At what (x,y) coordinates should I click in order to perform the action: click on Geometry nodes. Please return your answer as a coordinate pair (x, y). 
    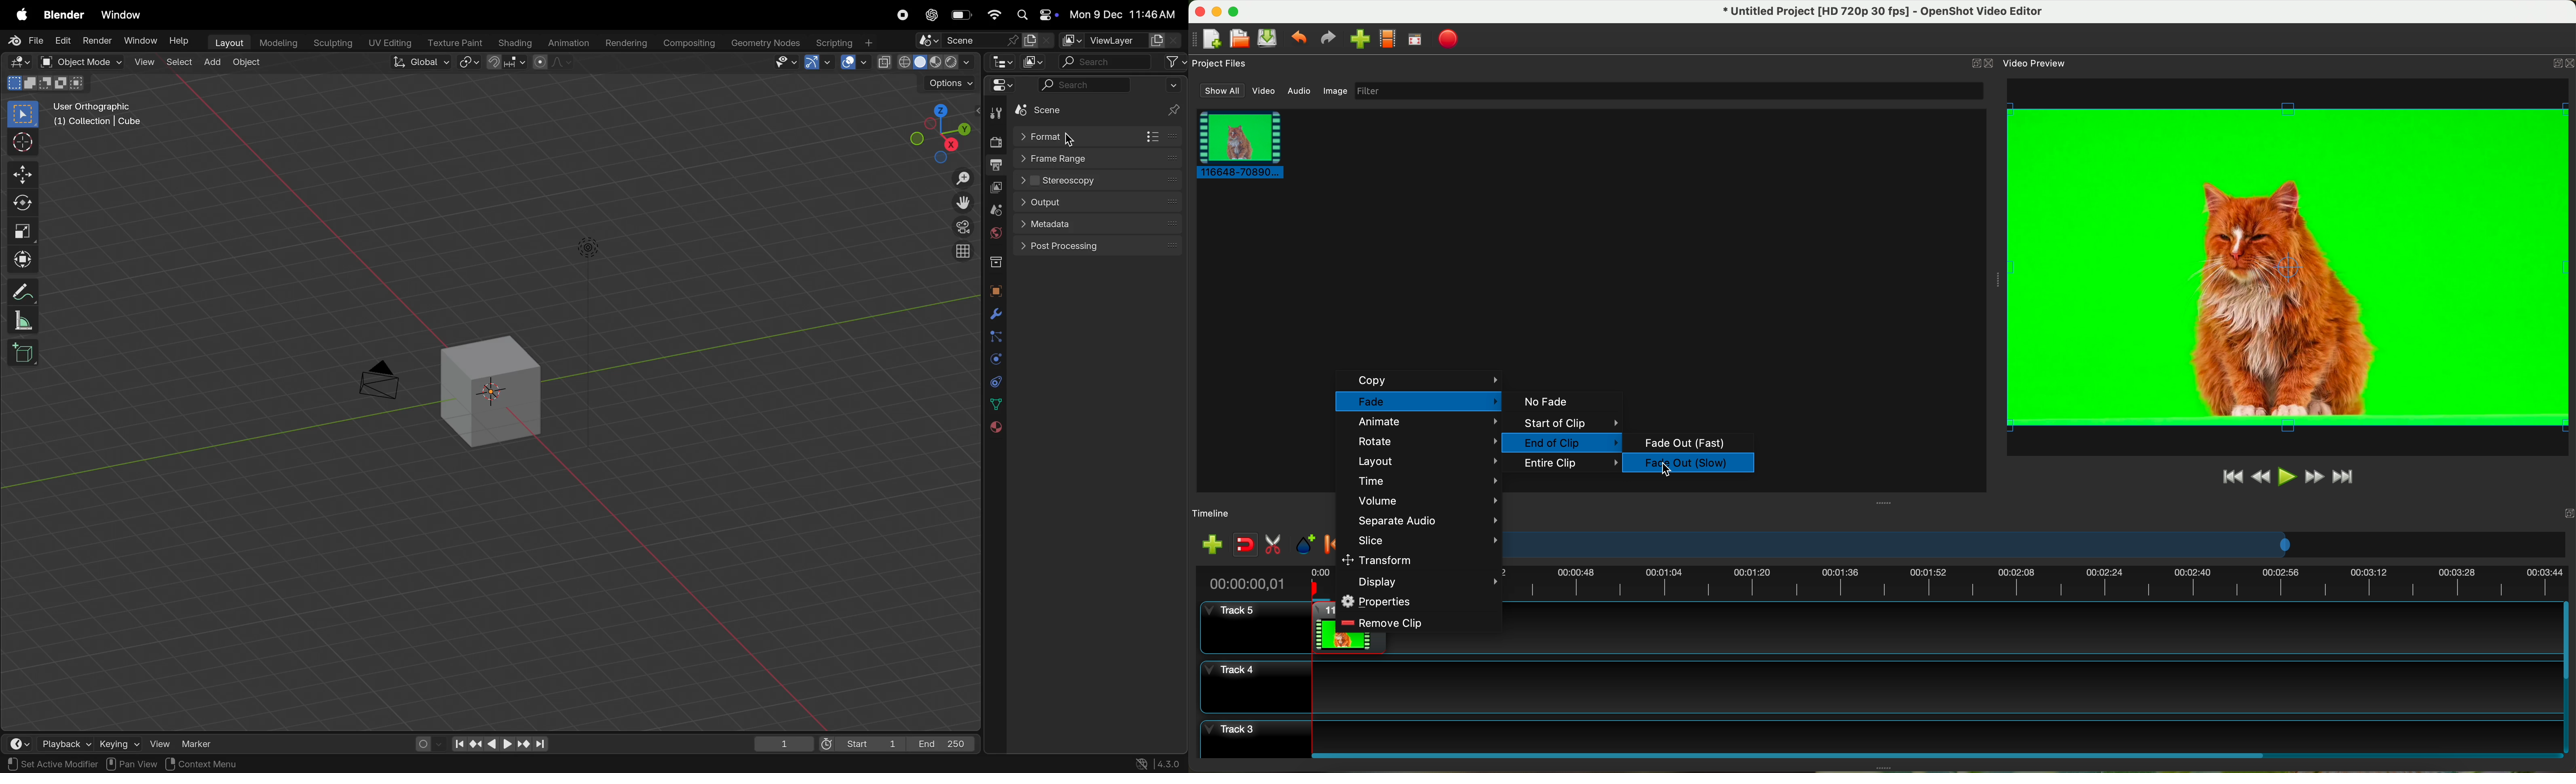
    Looking at the image, I should click on (767, 43).